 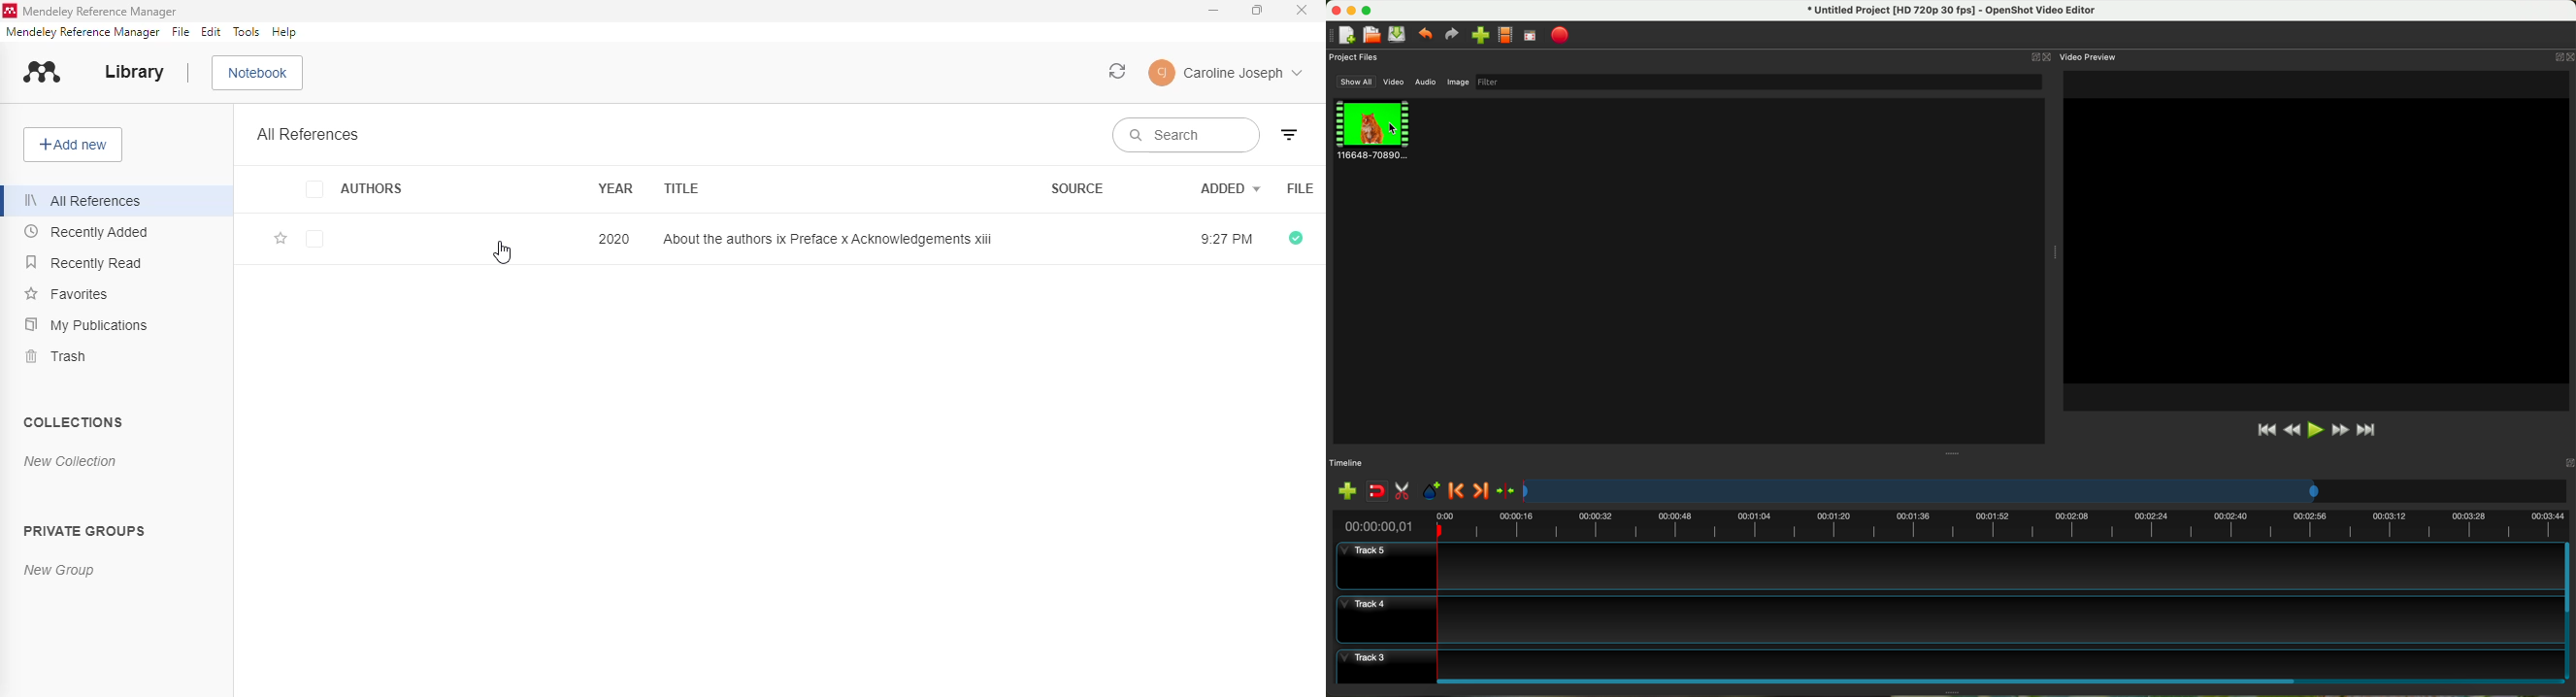 I want to click on import files, so click(x=1347, y=492).